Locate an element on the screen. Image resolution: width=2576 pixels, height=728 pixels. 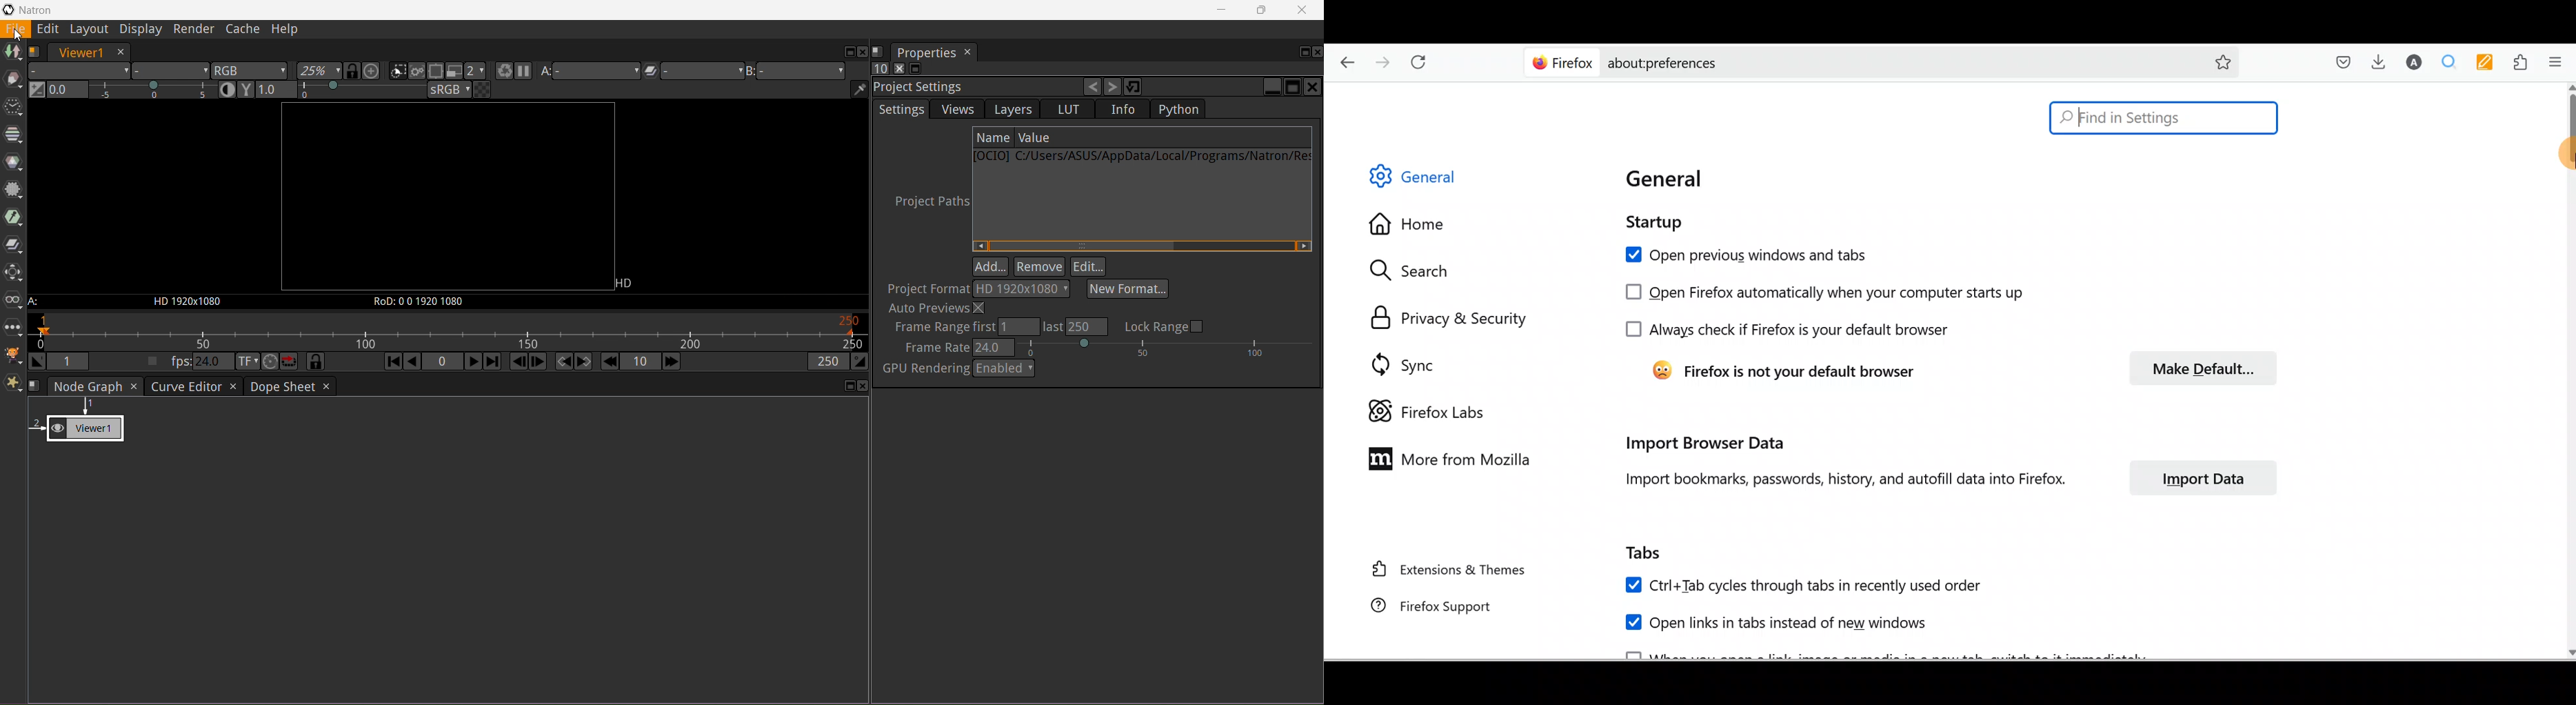
Layer is located at coordinates (79, 72).